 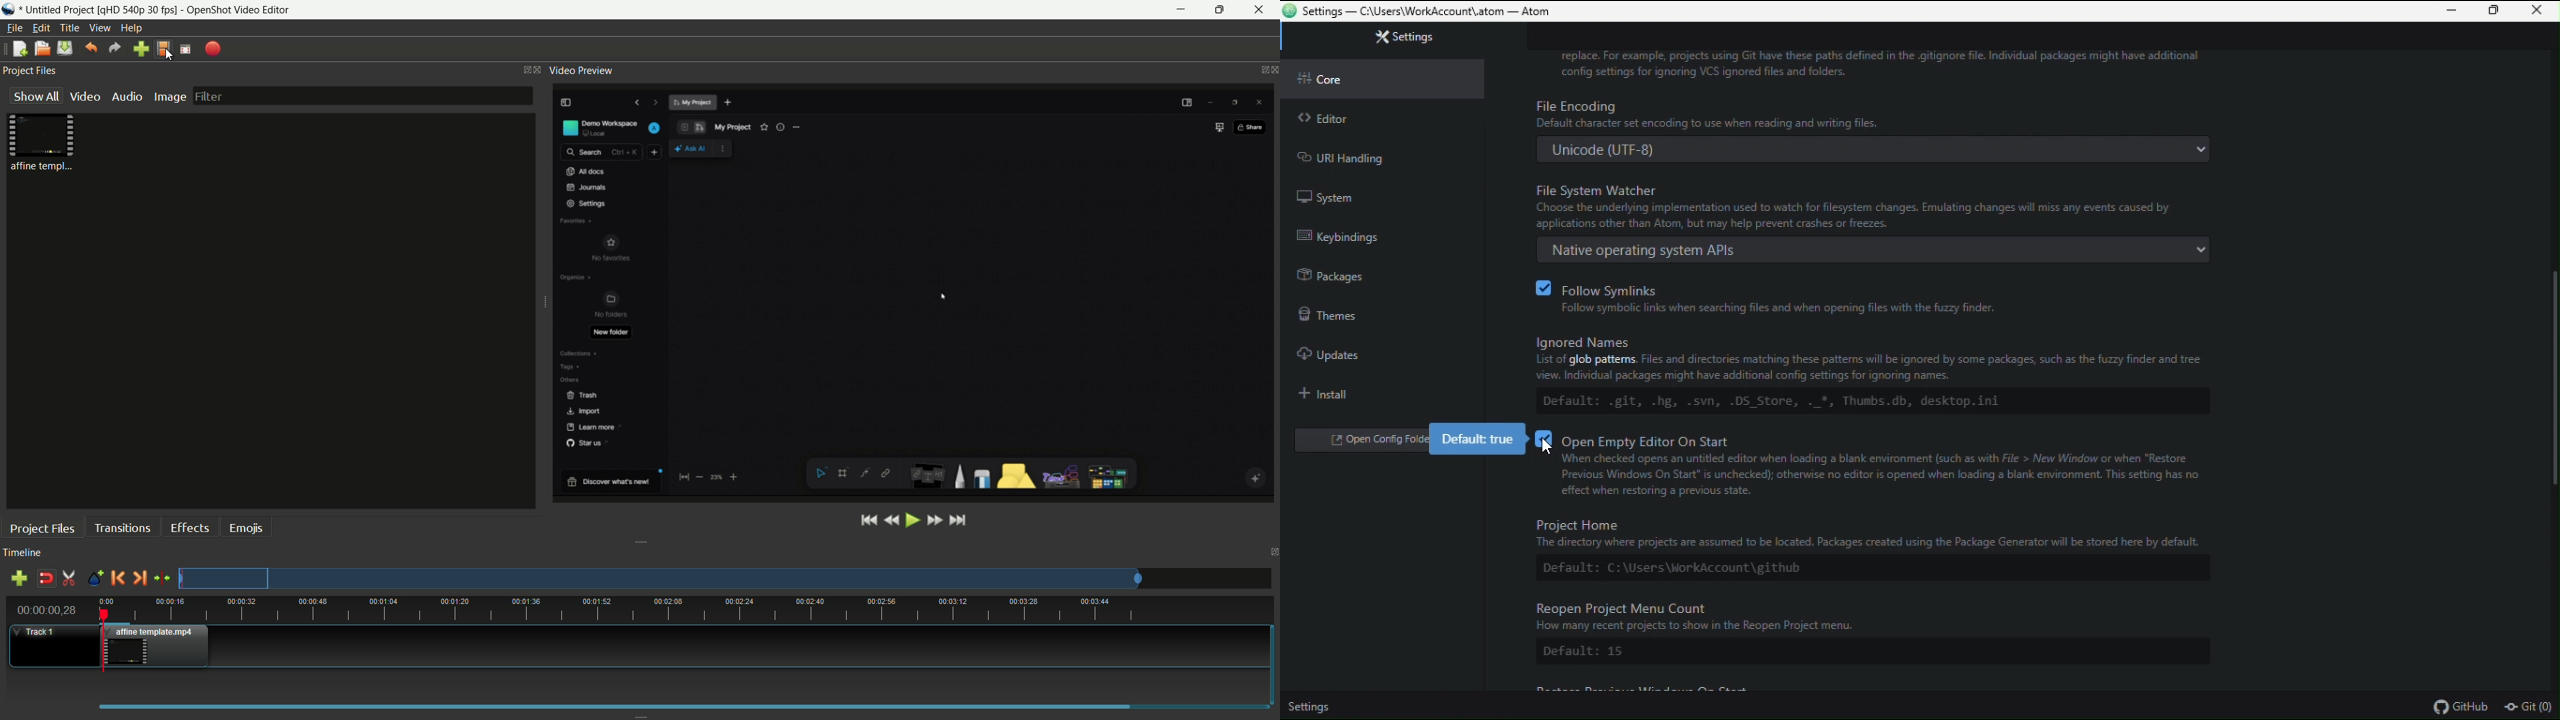 What do you see at coordinates (2494, 12) in the screenshot?
I see `restore` at bounding box center [2494, 12].